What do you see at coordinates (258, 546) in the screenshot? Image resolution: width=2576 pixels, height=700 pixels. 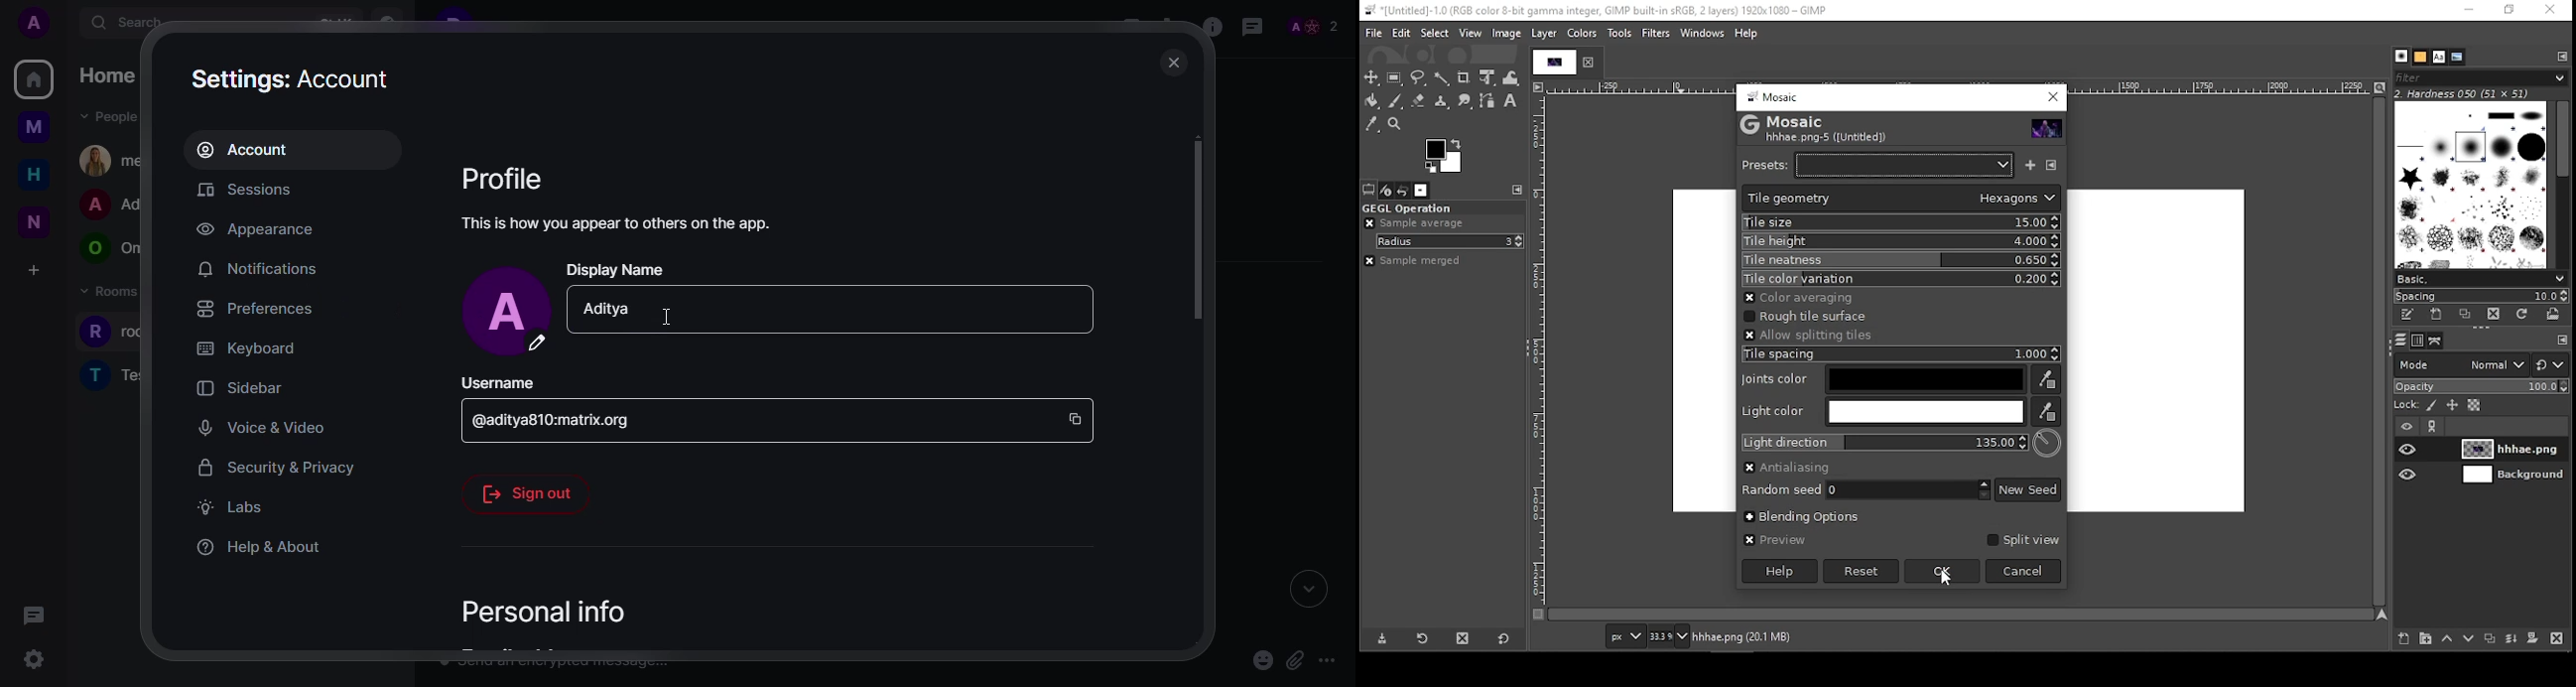 I see `help & about` at bounding box center [258, 546].